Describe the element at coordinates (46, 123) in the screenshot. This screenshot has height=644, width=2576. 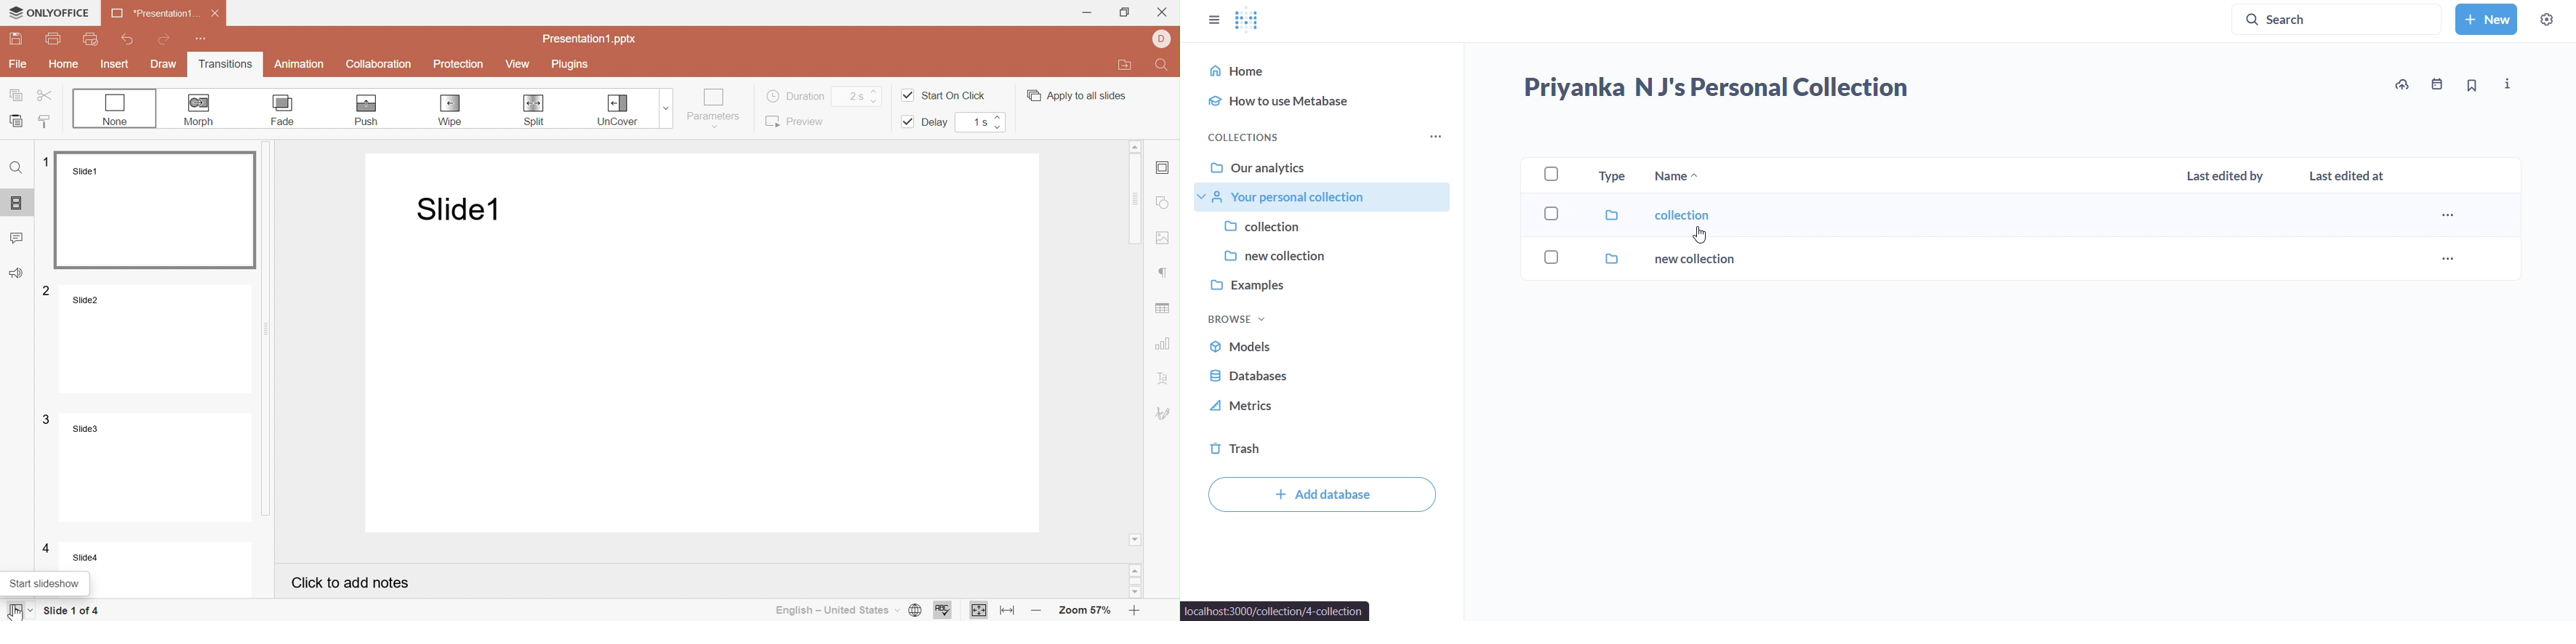
I see `Copy style` at that location.